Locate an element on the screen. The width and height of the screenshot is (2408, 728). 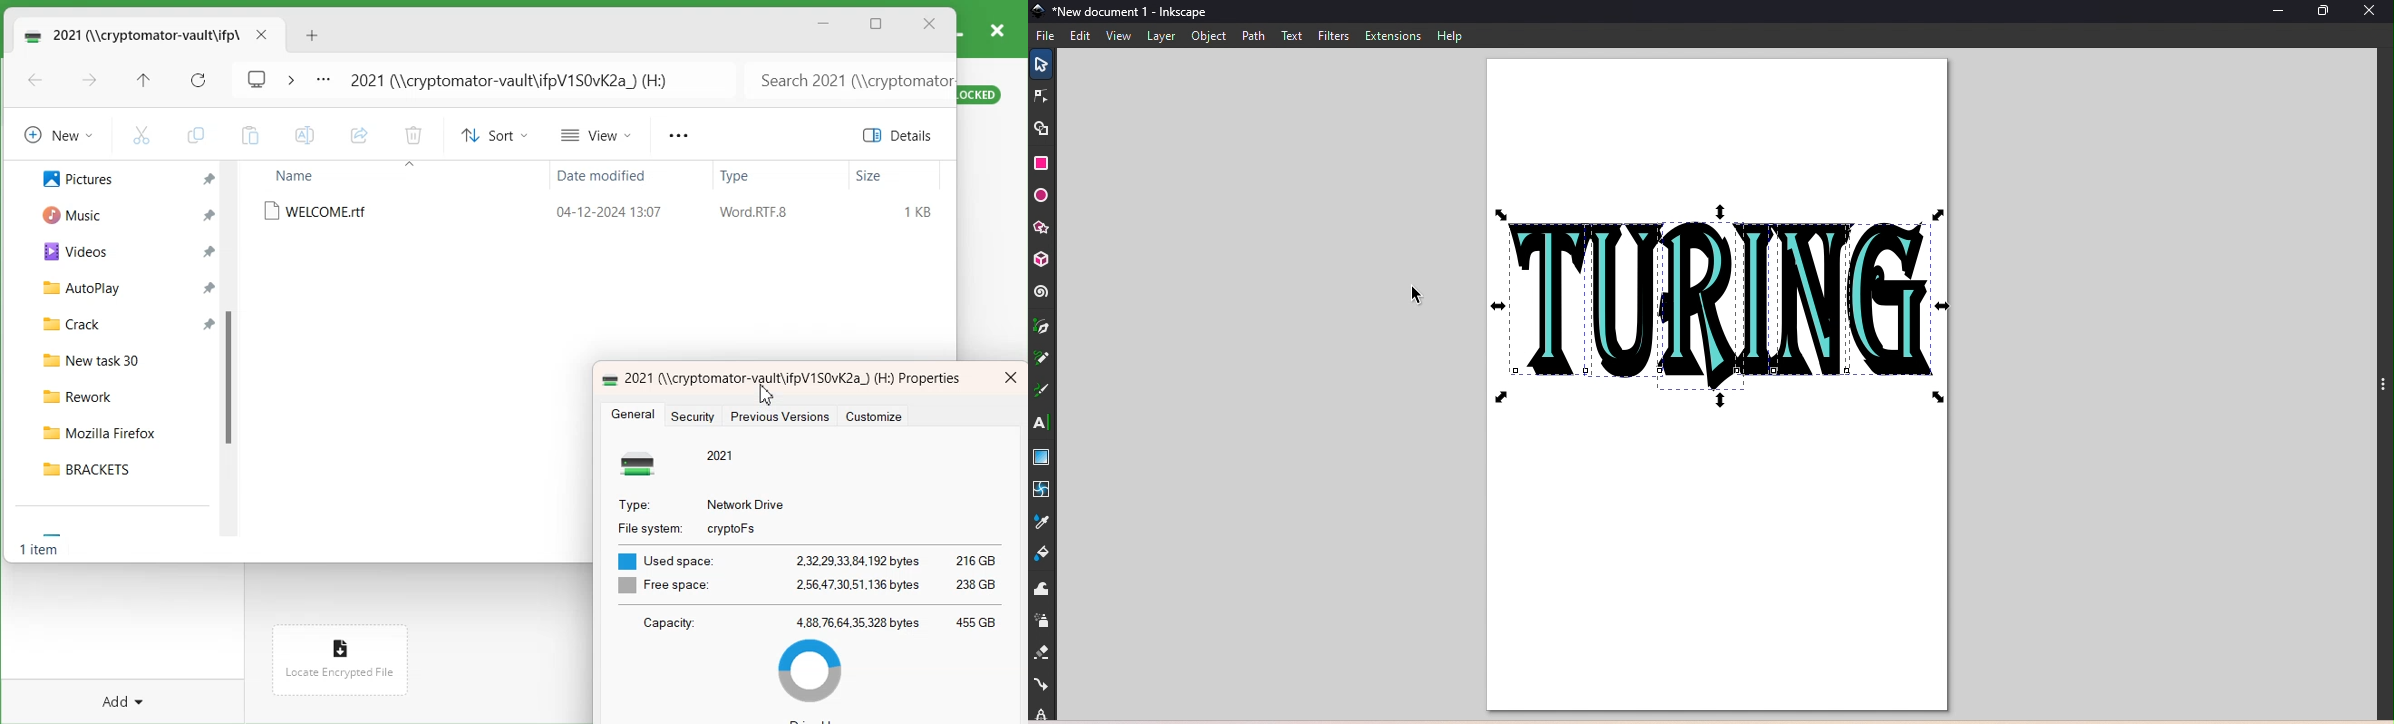
Minimize is located at coordinates (2276, 13).